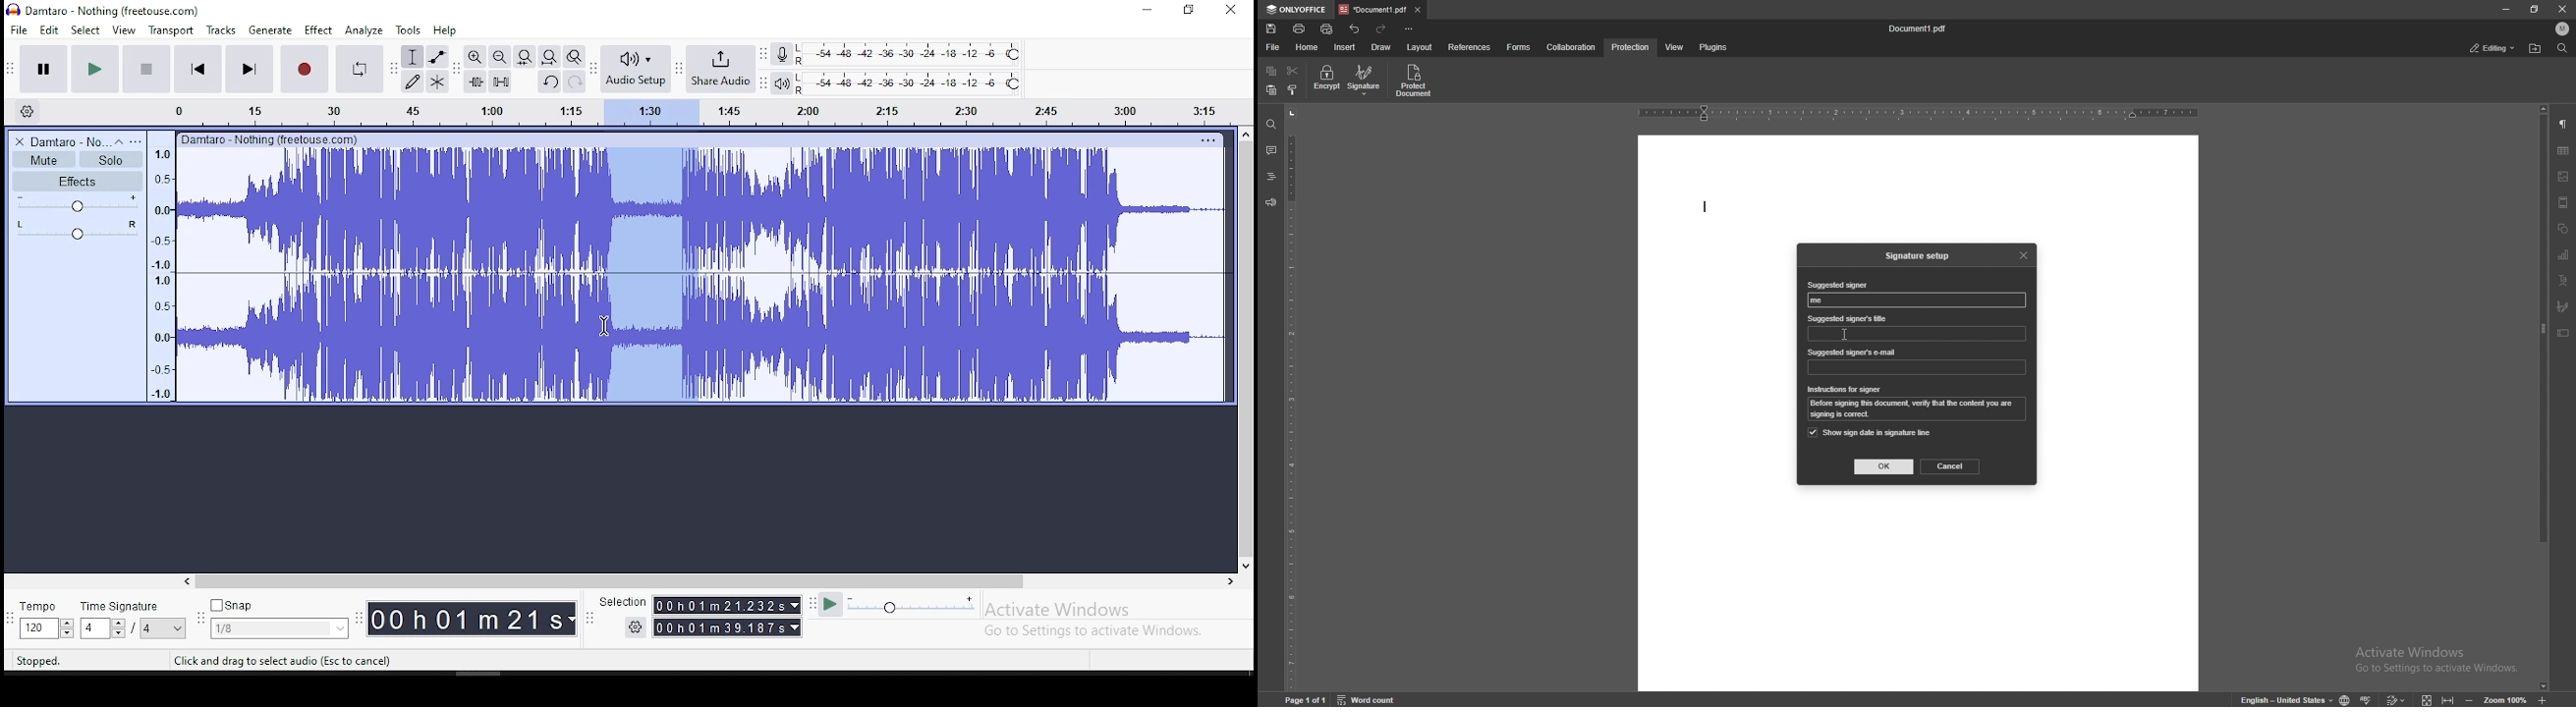 Image resolution: width=2576 pixels, height=728 pixels. Describe the element at coordinates (1055, 610) in the screenshot. I see `Activate windows` at that location.